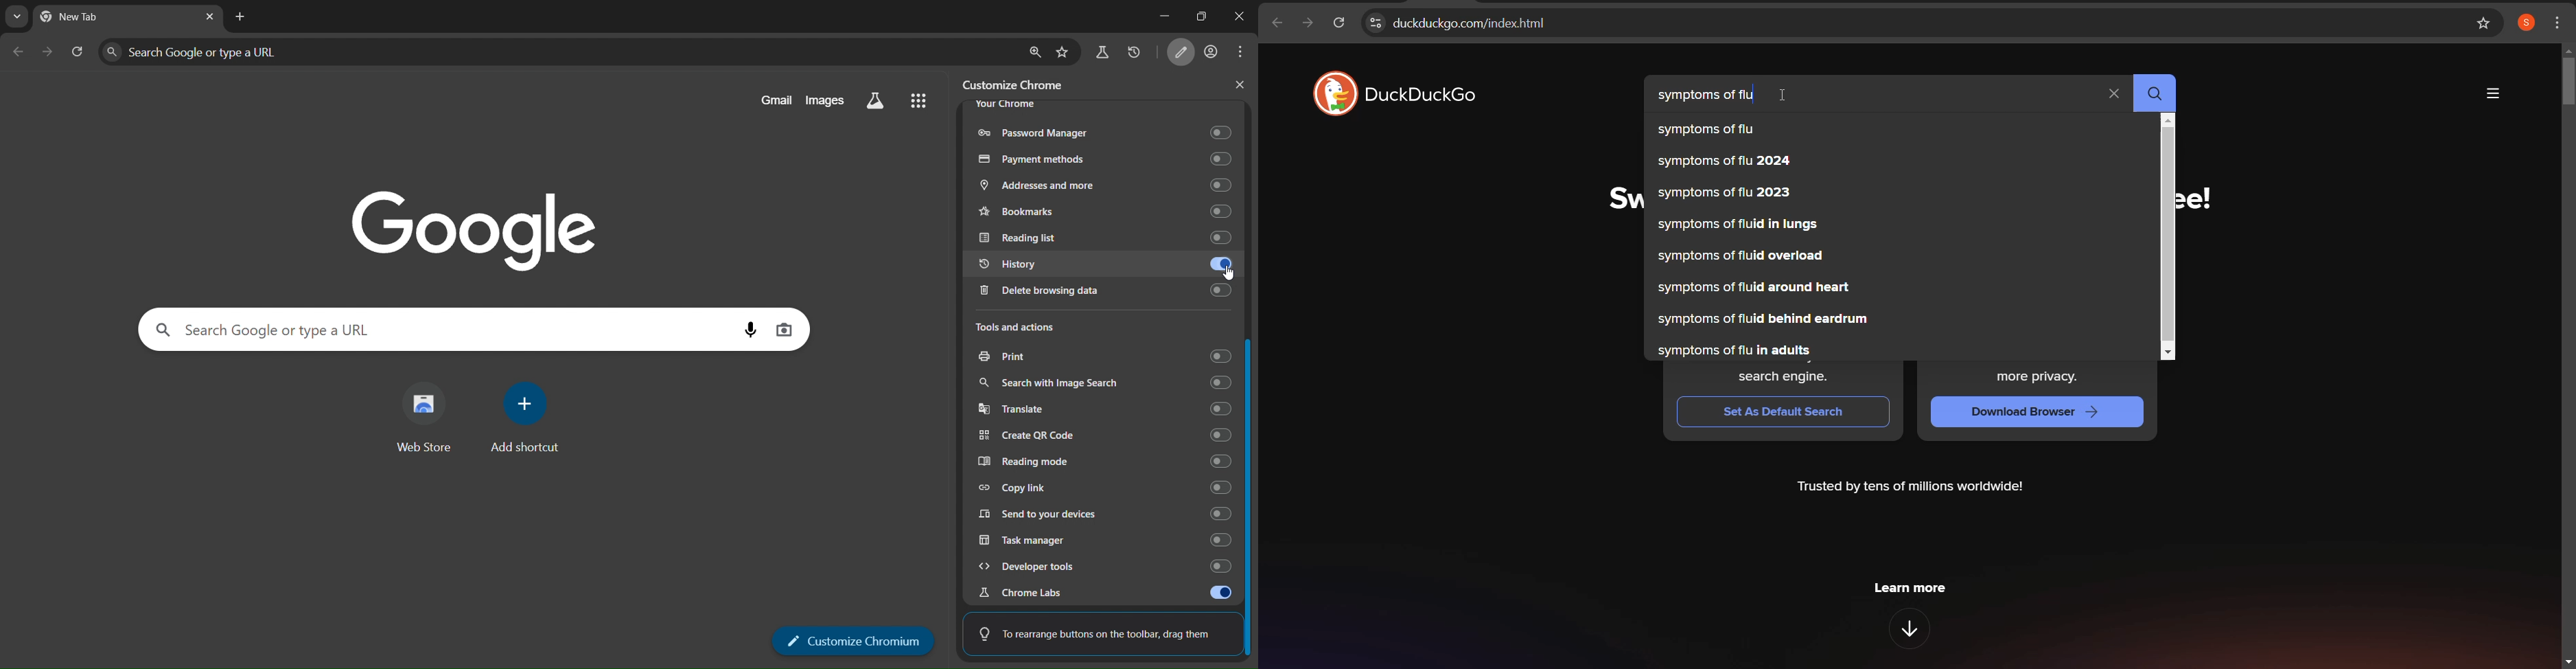 This screenshot has width=2576, height=672. I want to click on search, so click(2153, 90).